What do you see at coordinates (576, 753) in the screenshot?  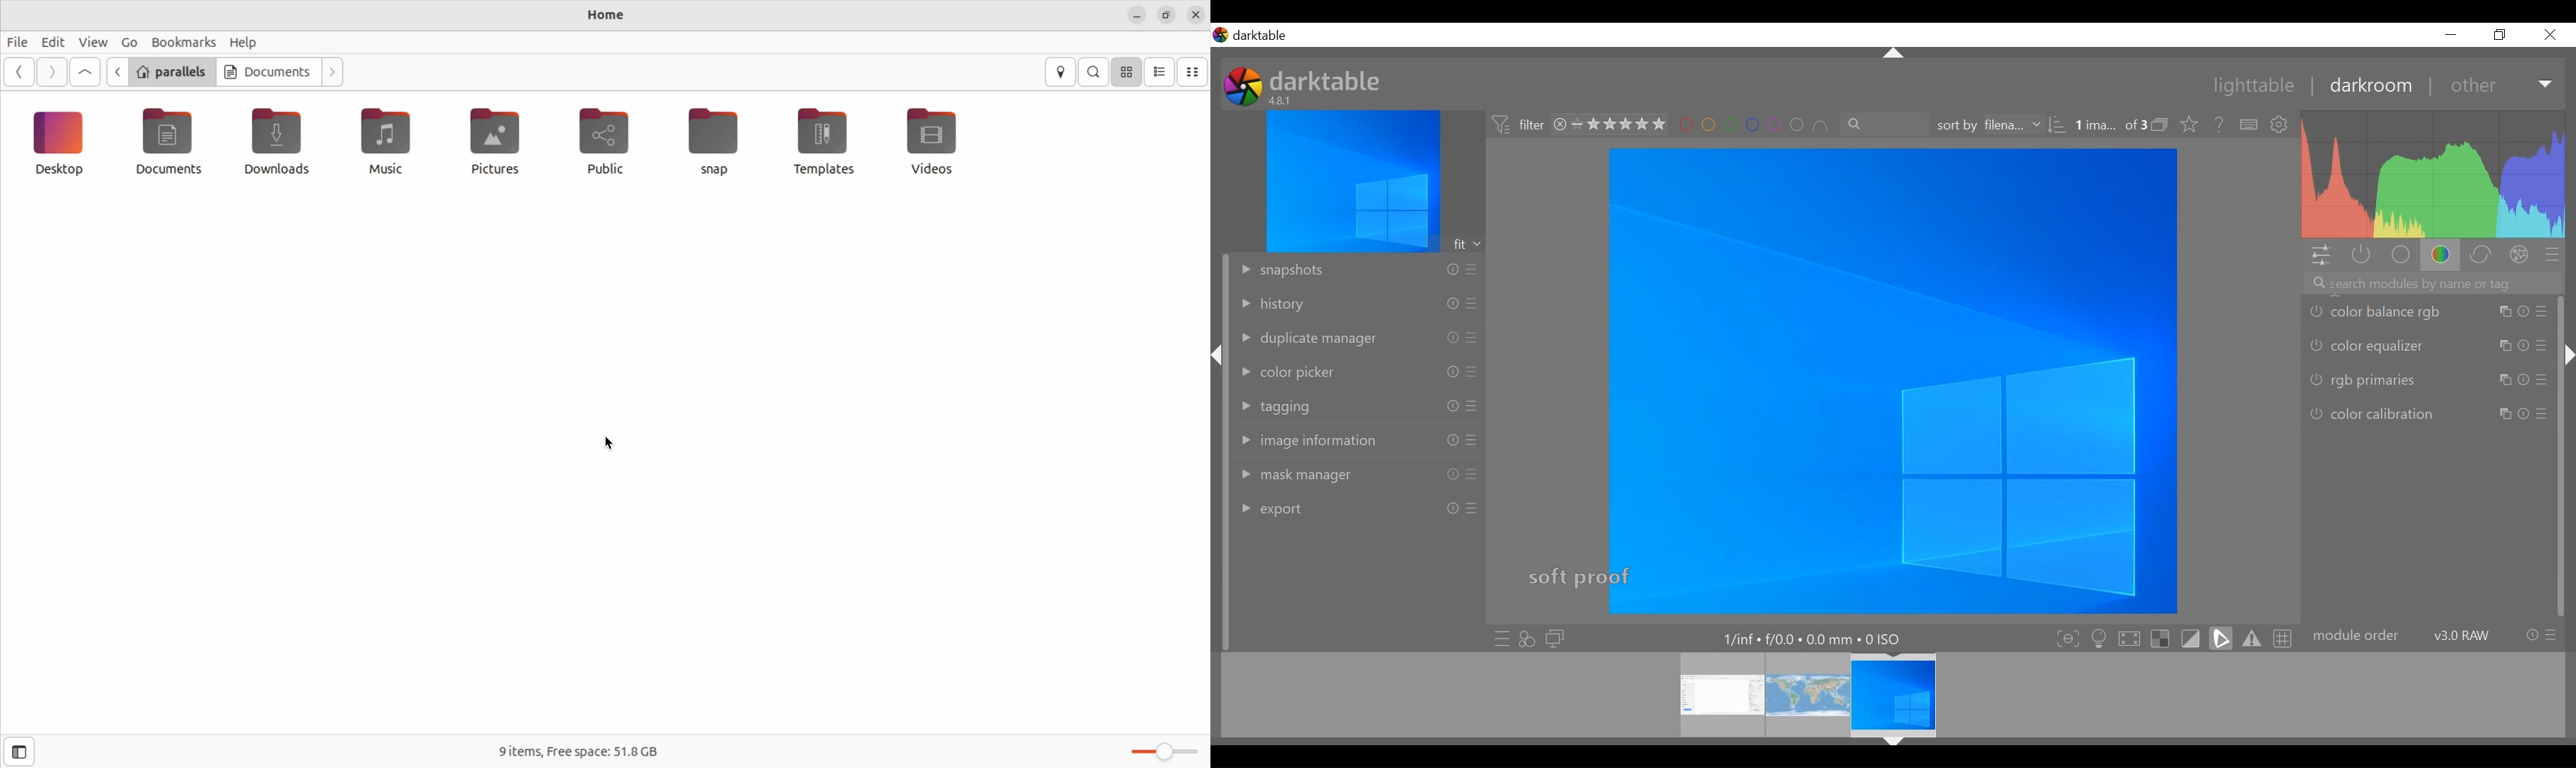 I see ` items space` at bounding box center [576, 753].